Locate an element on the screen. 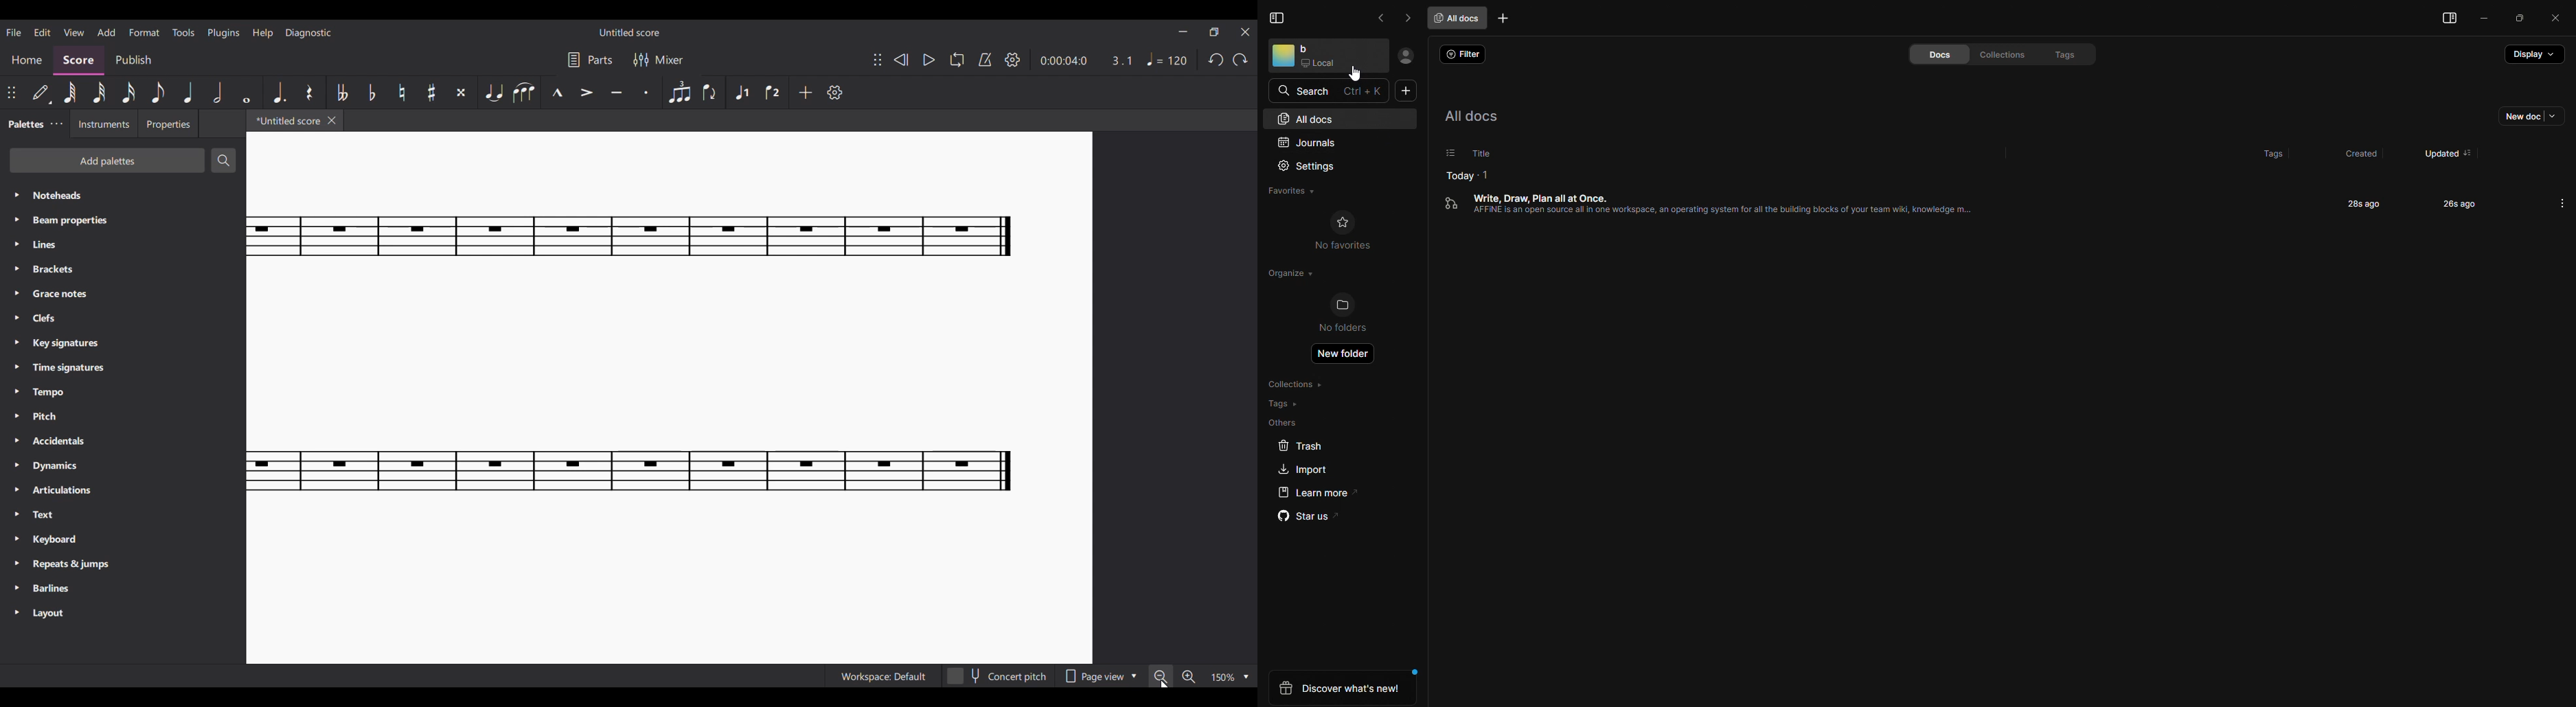  Tuplet is located at coordinates (679, 92).